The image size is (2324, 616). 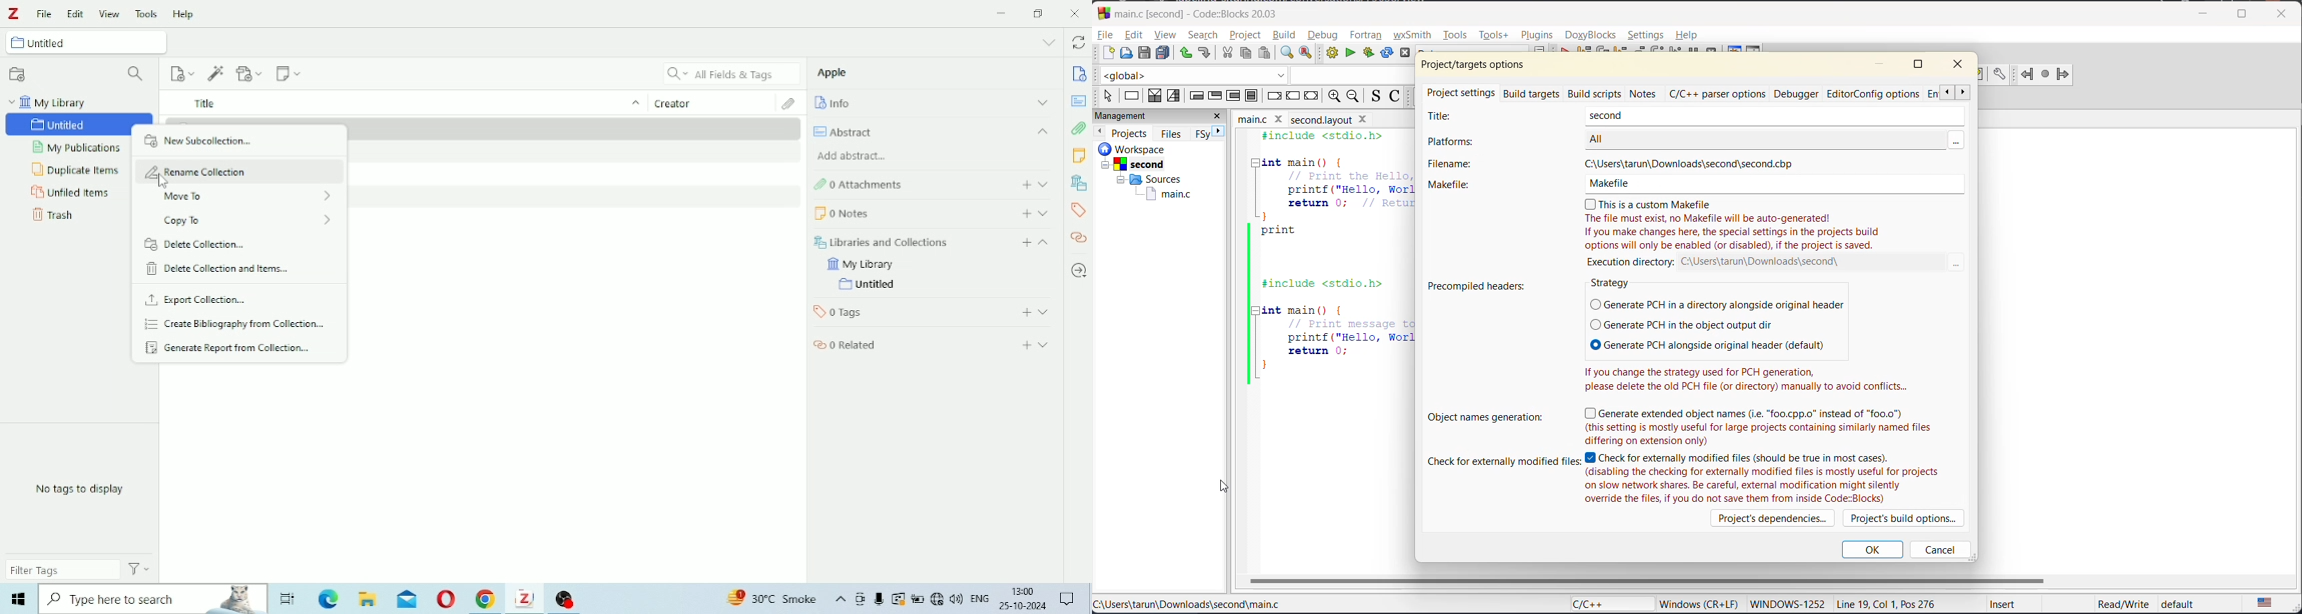 I want to click on app name and file name, so click(x=1195, y=13).